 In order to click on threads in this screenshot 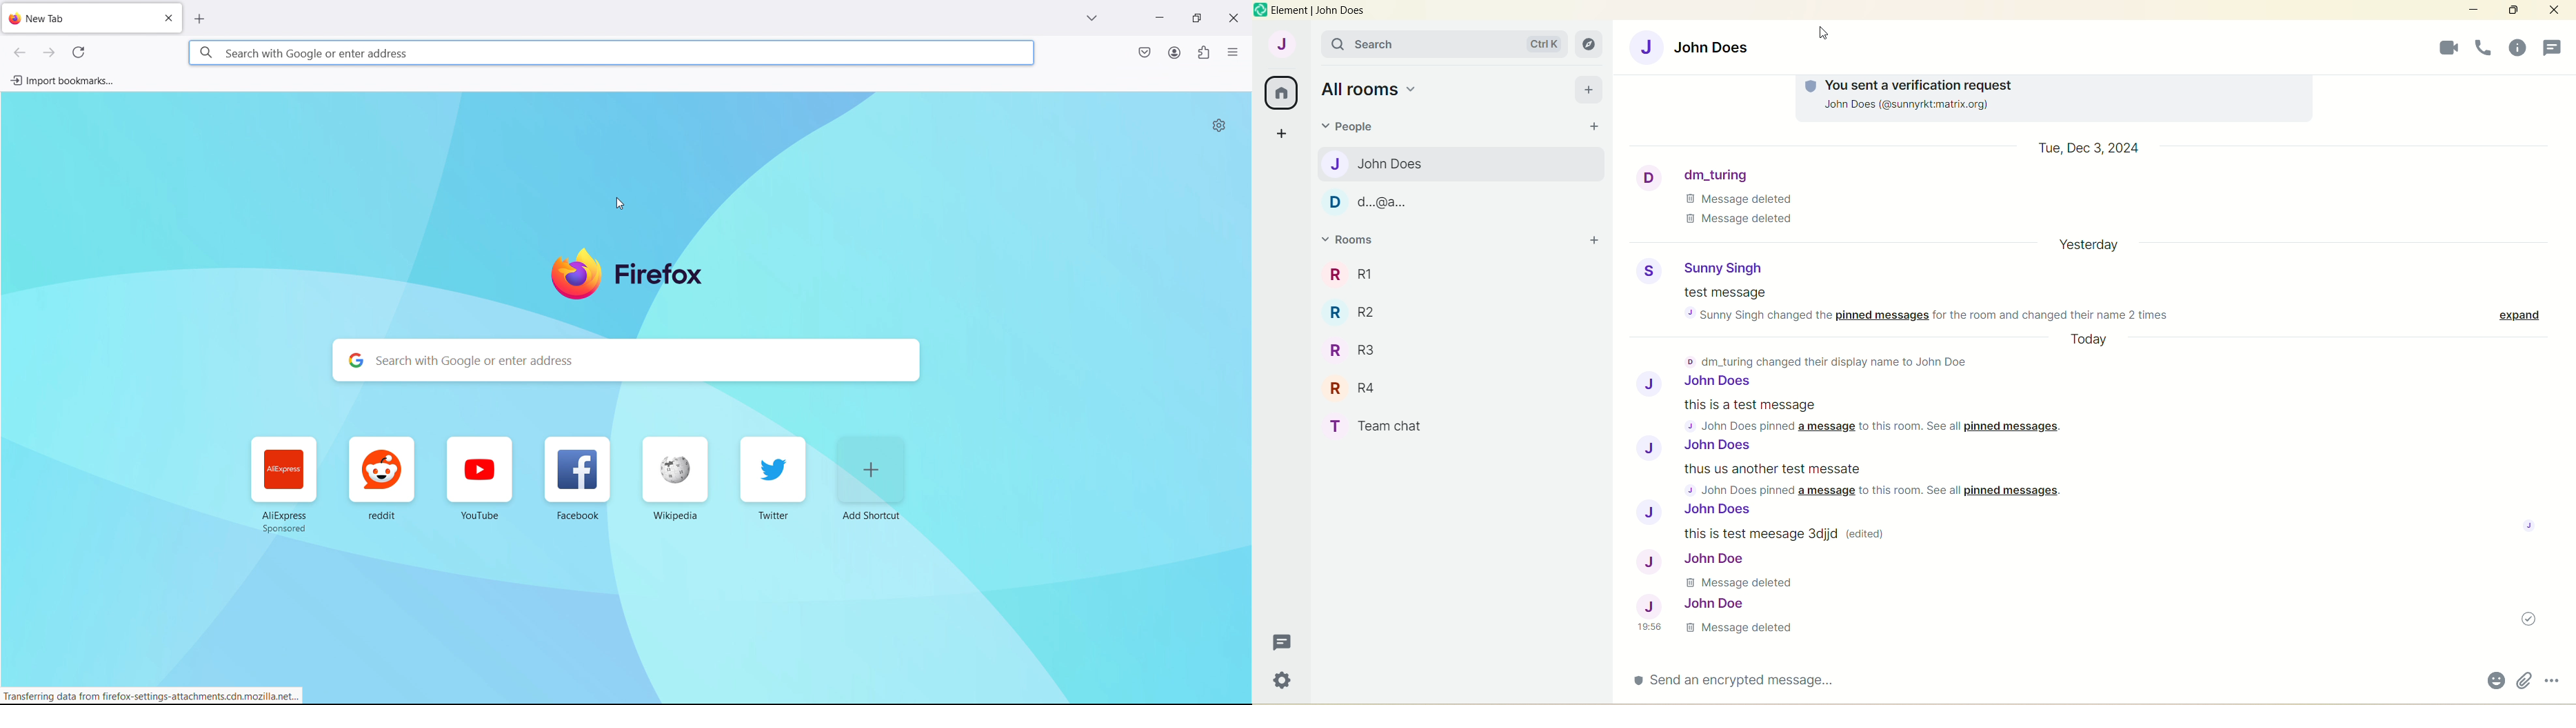, I will do `click(1279, 642)`.